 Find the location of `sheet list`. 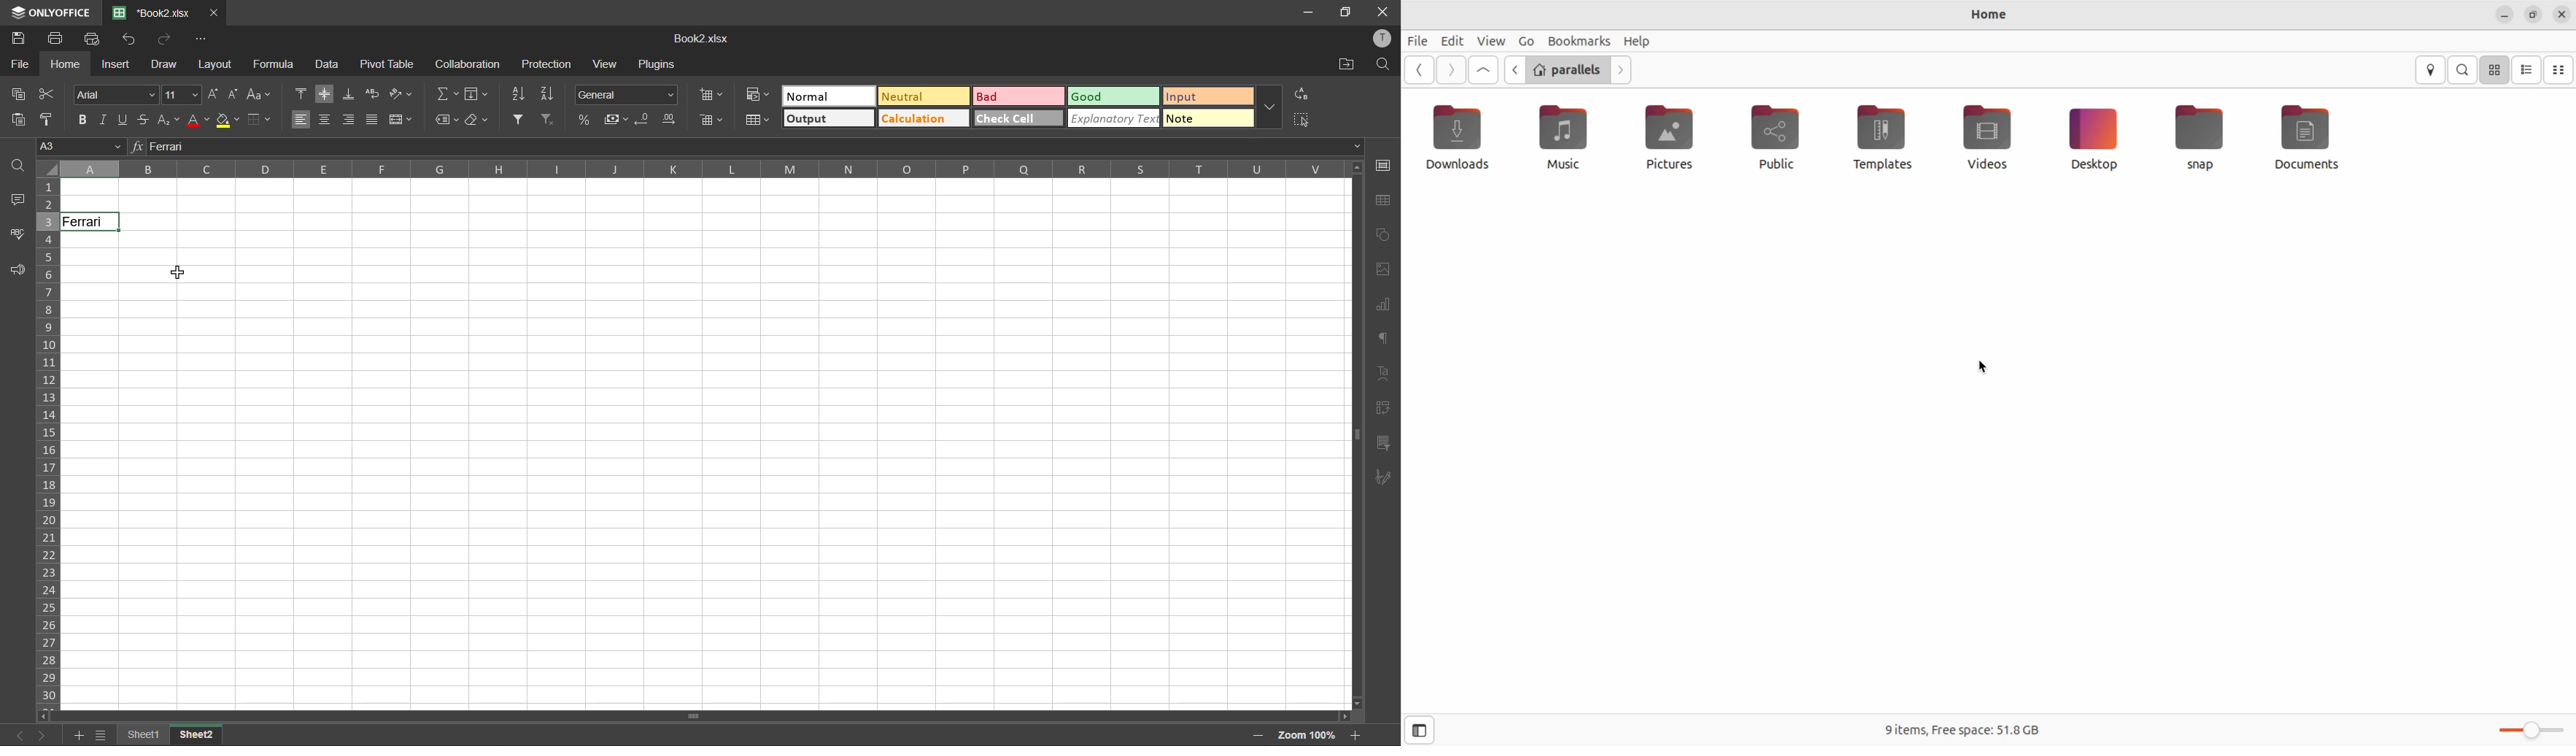

sheet list is located at coordinates (101, 734).